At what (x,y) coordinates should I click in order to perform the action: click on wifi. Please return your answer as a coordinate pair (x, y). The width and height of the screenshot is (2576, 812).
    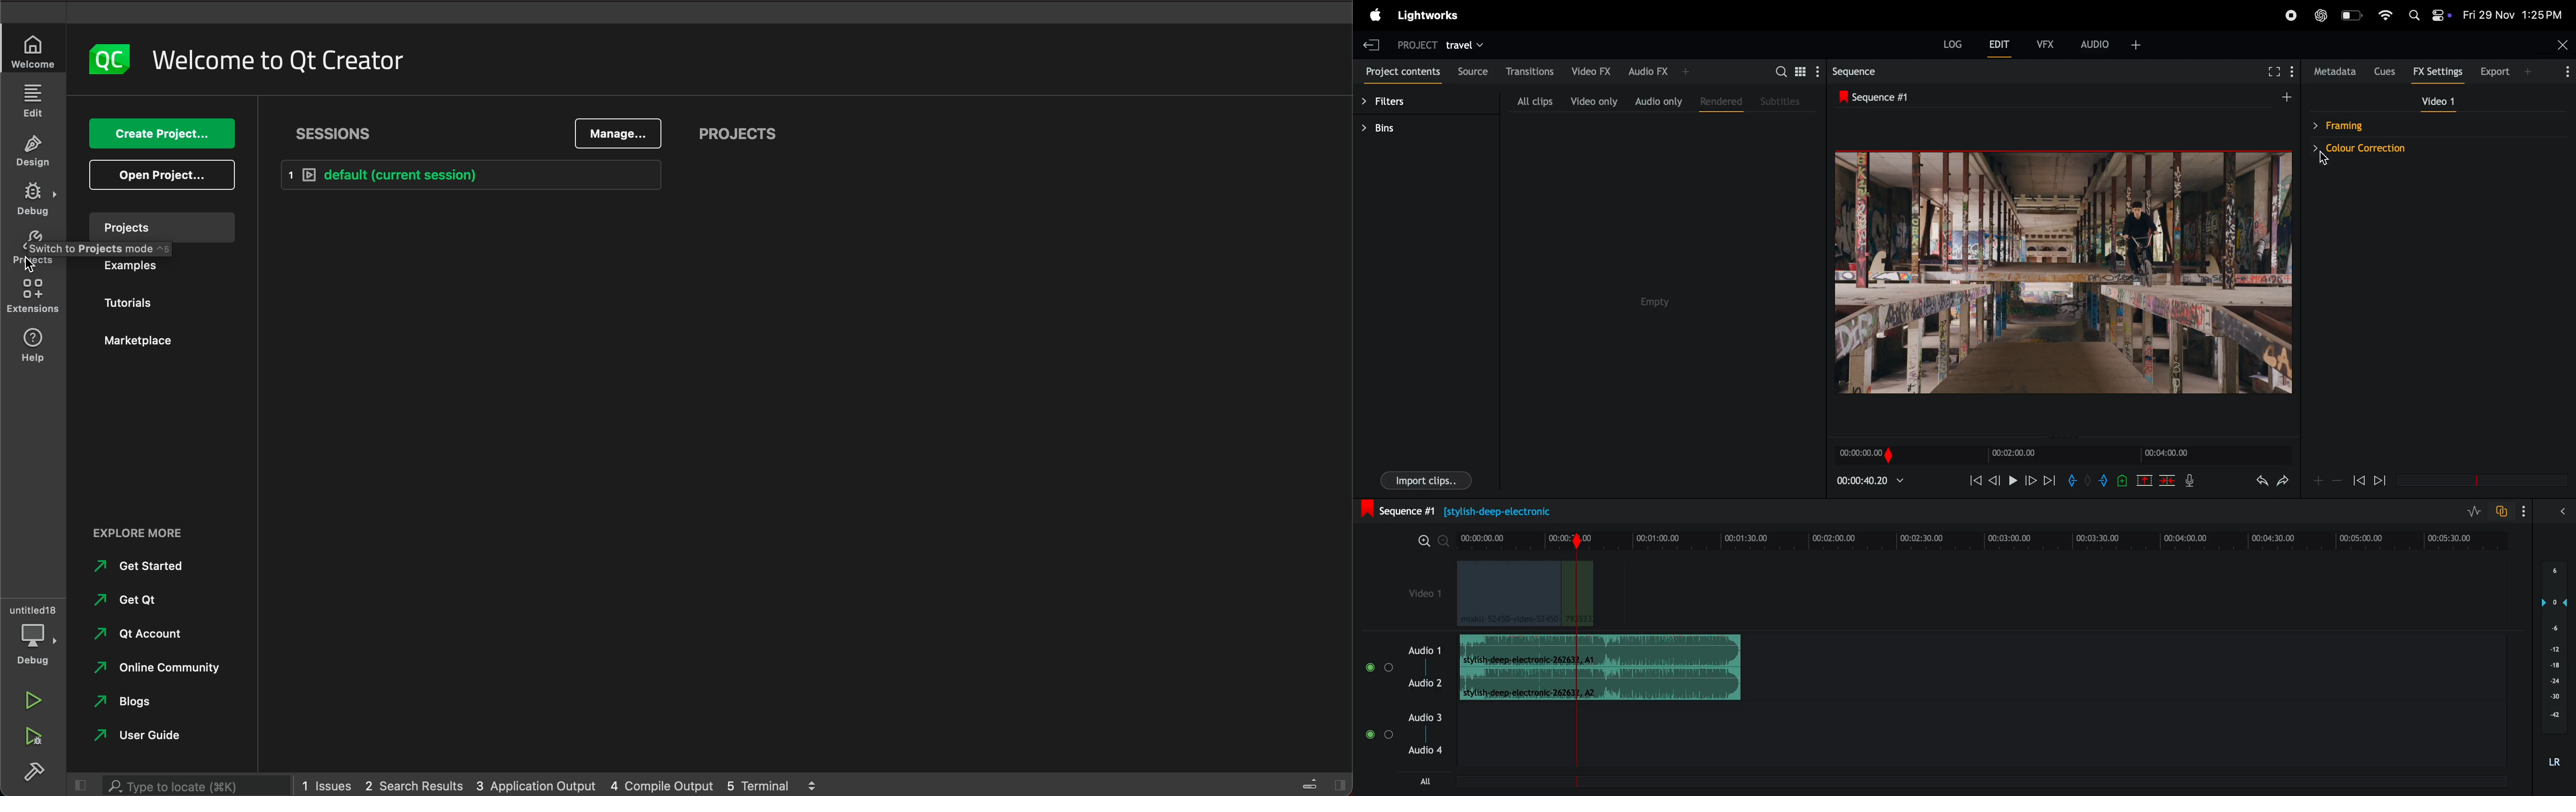
    Looking at the image, I should click on (2385, 15).